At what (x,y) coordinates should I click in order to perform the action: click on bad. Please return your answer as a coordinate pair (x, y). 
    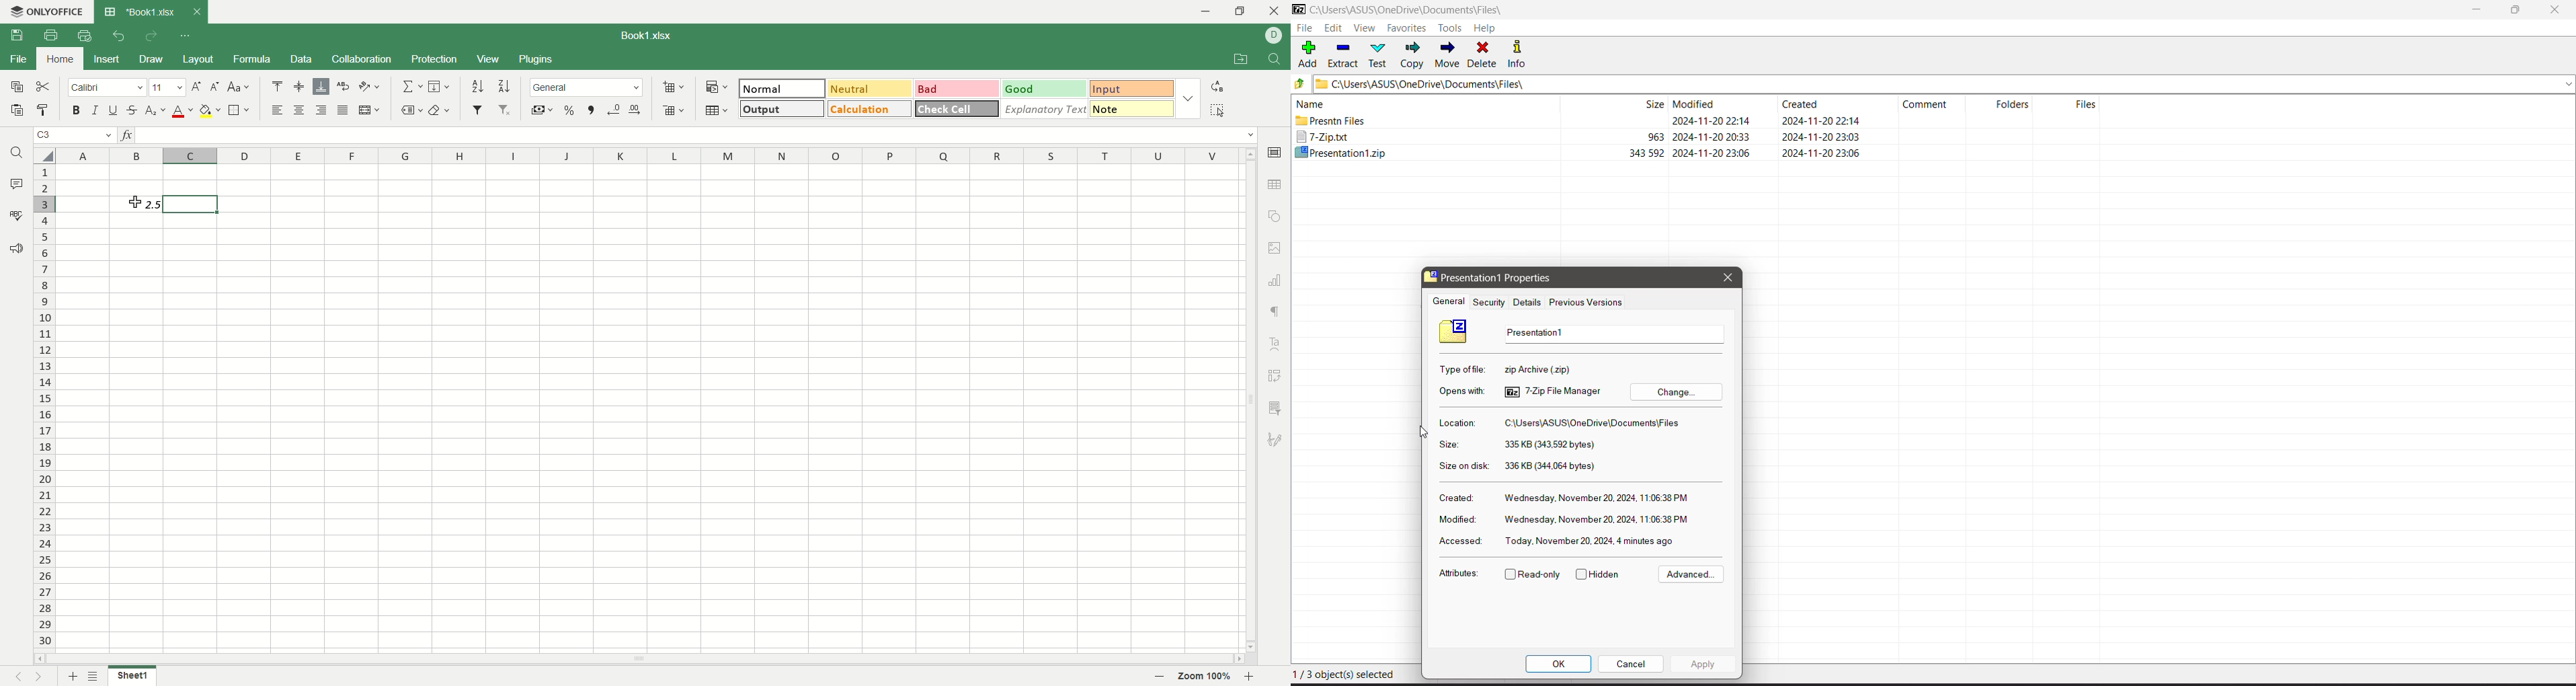
    Looking at the image, I should click on (958, 89).